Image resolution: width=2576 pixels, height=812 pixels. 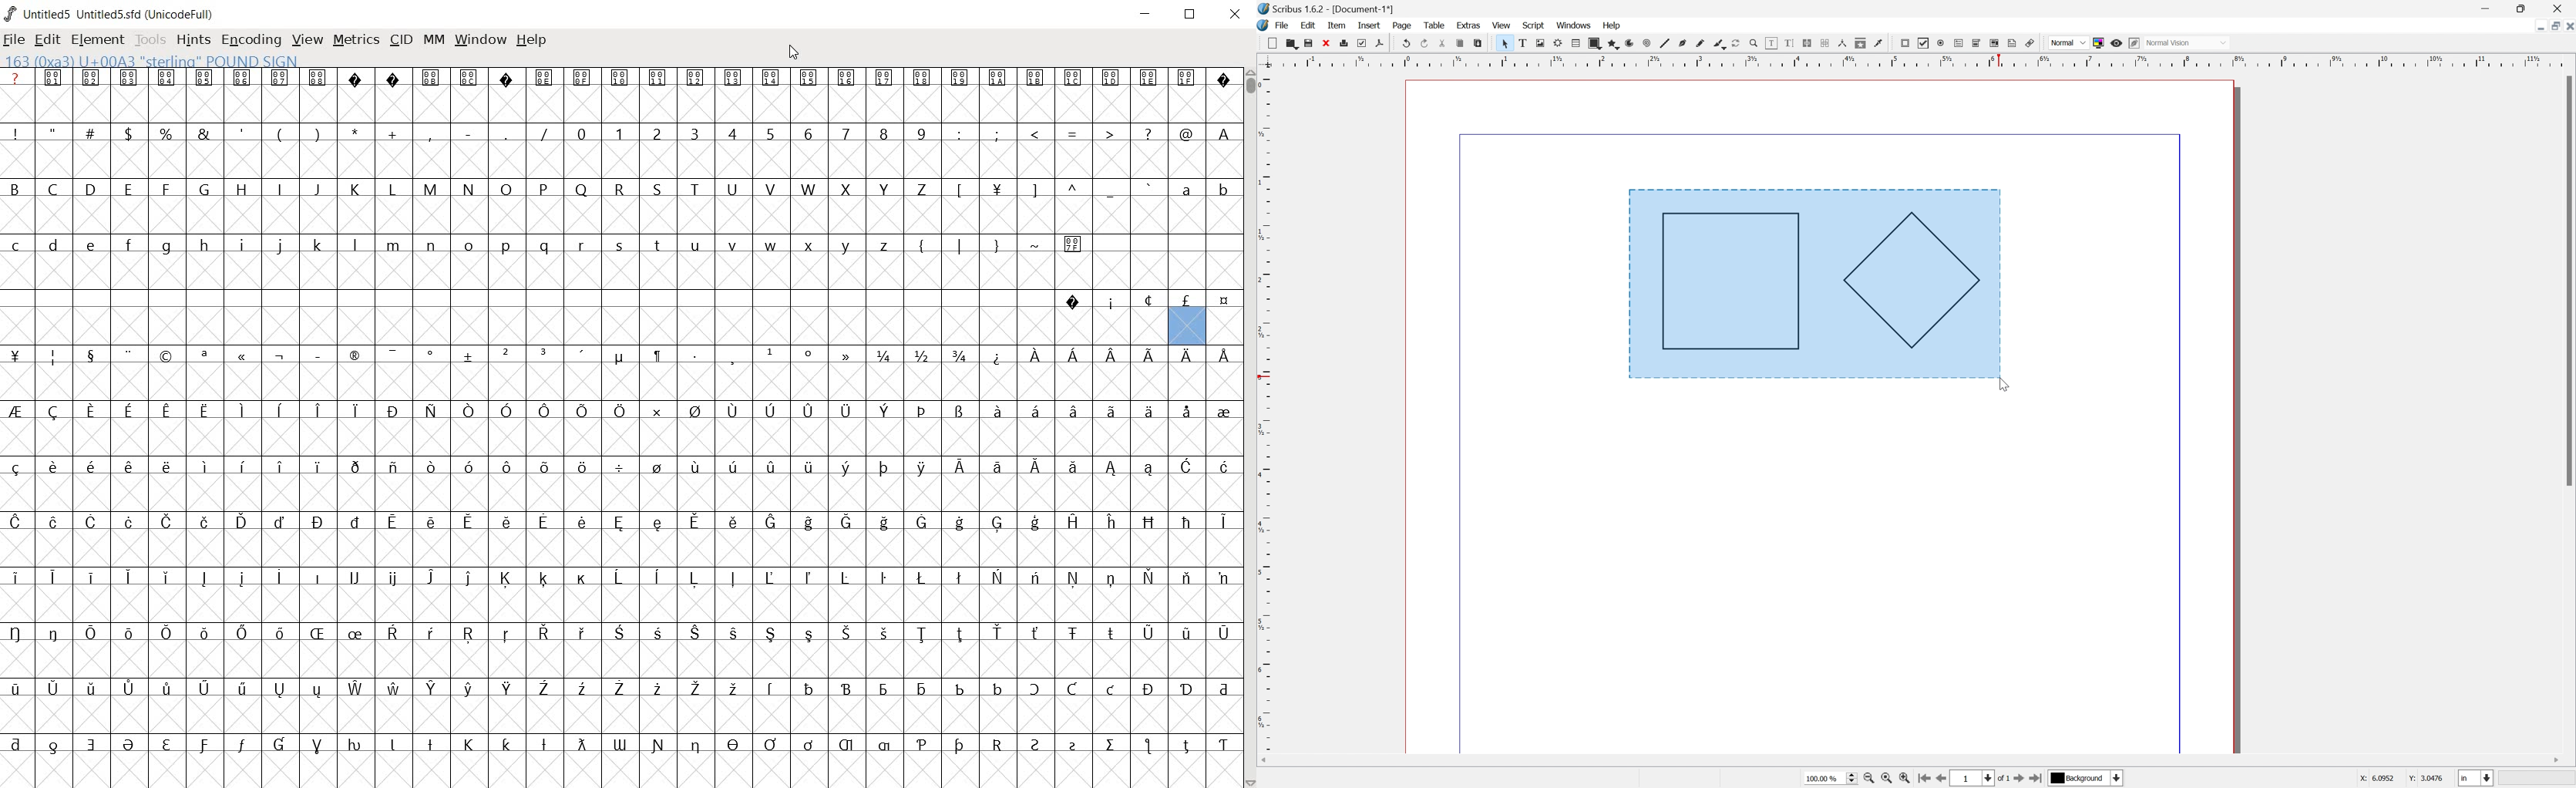 I want to click on unlink text frames, so click(x=1823, y=43).